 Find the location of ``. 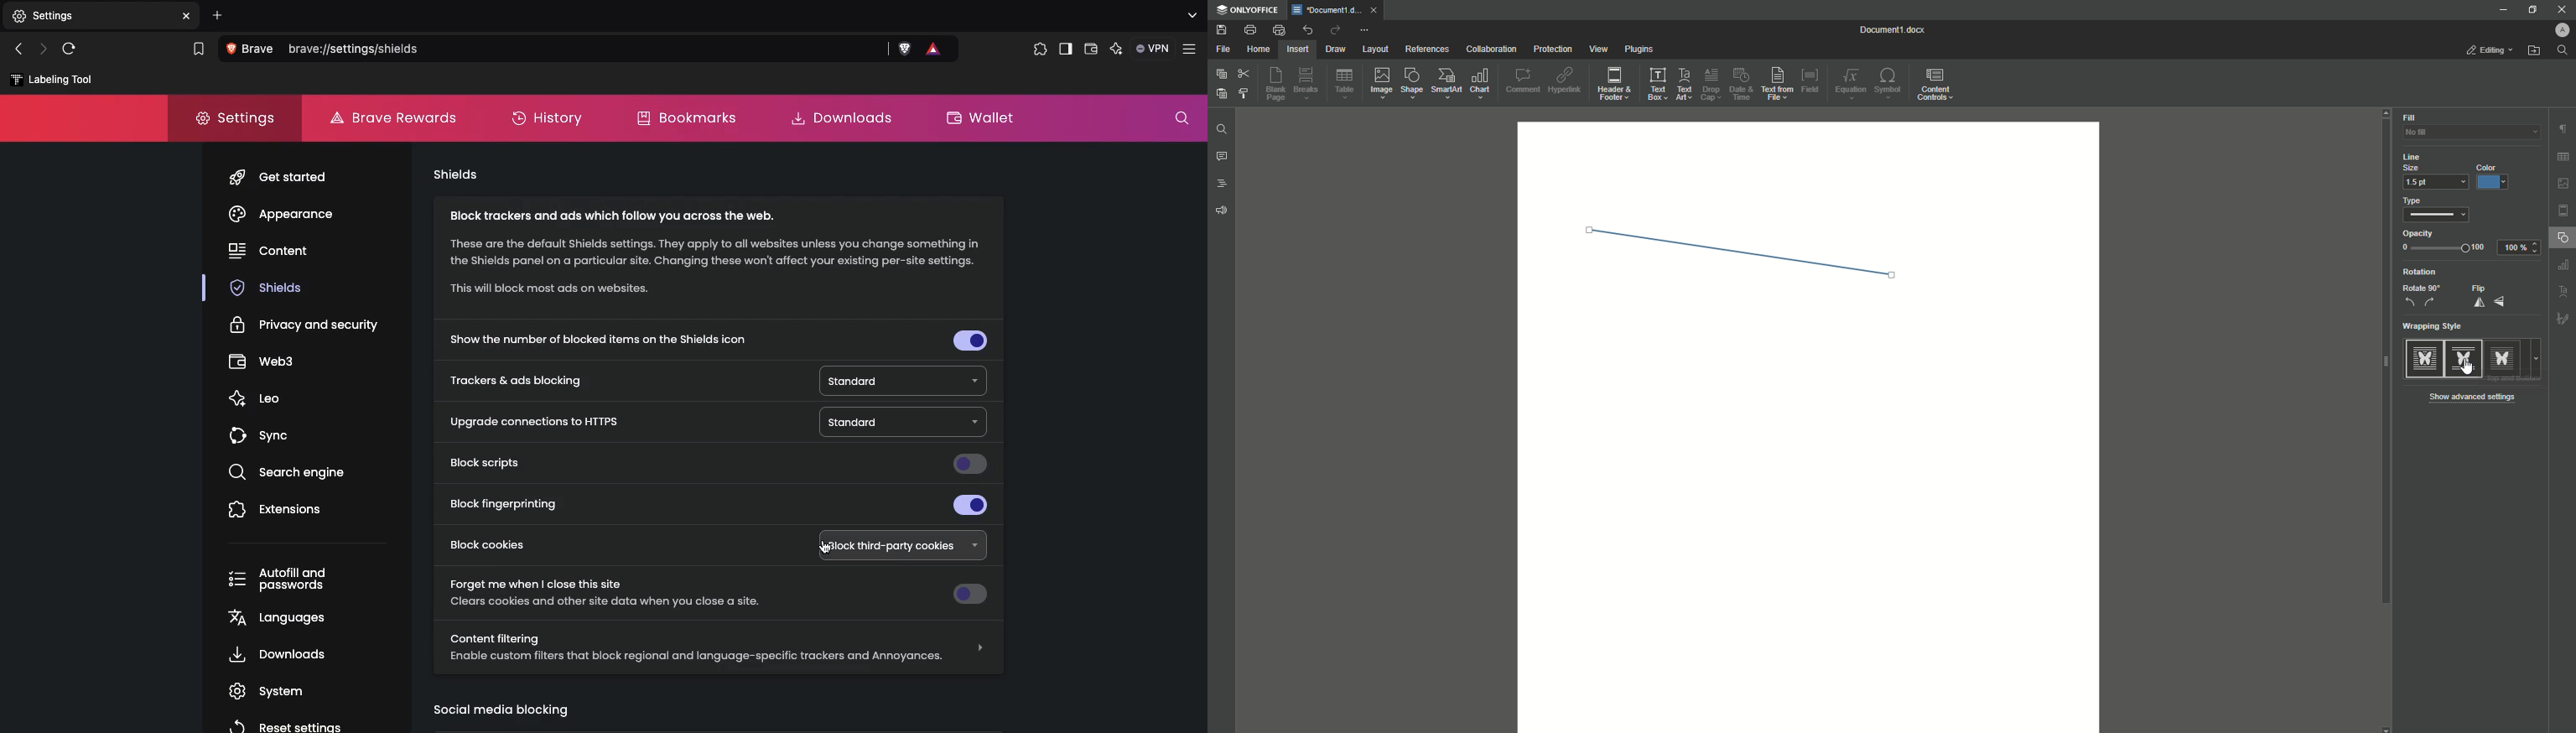

 is located at coordinates (2559, 292).